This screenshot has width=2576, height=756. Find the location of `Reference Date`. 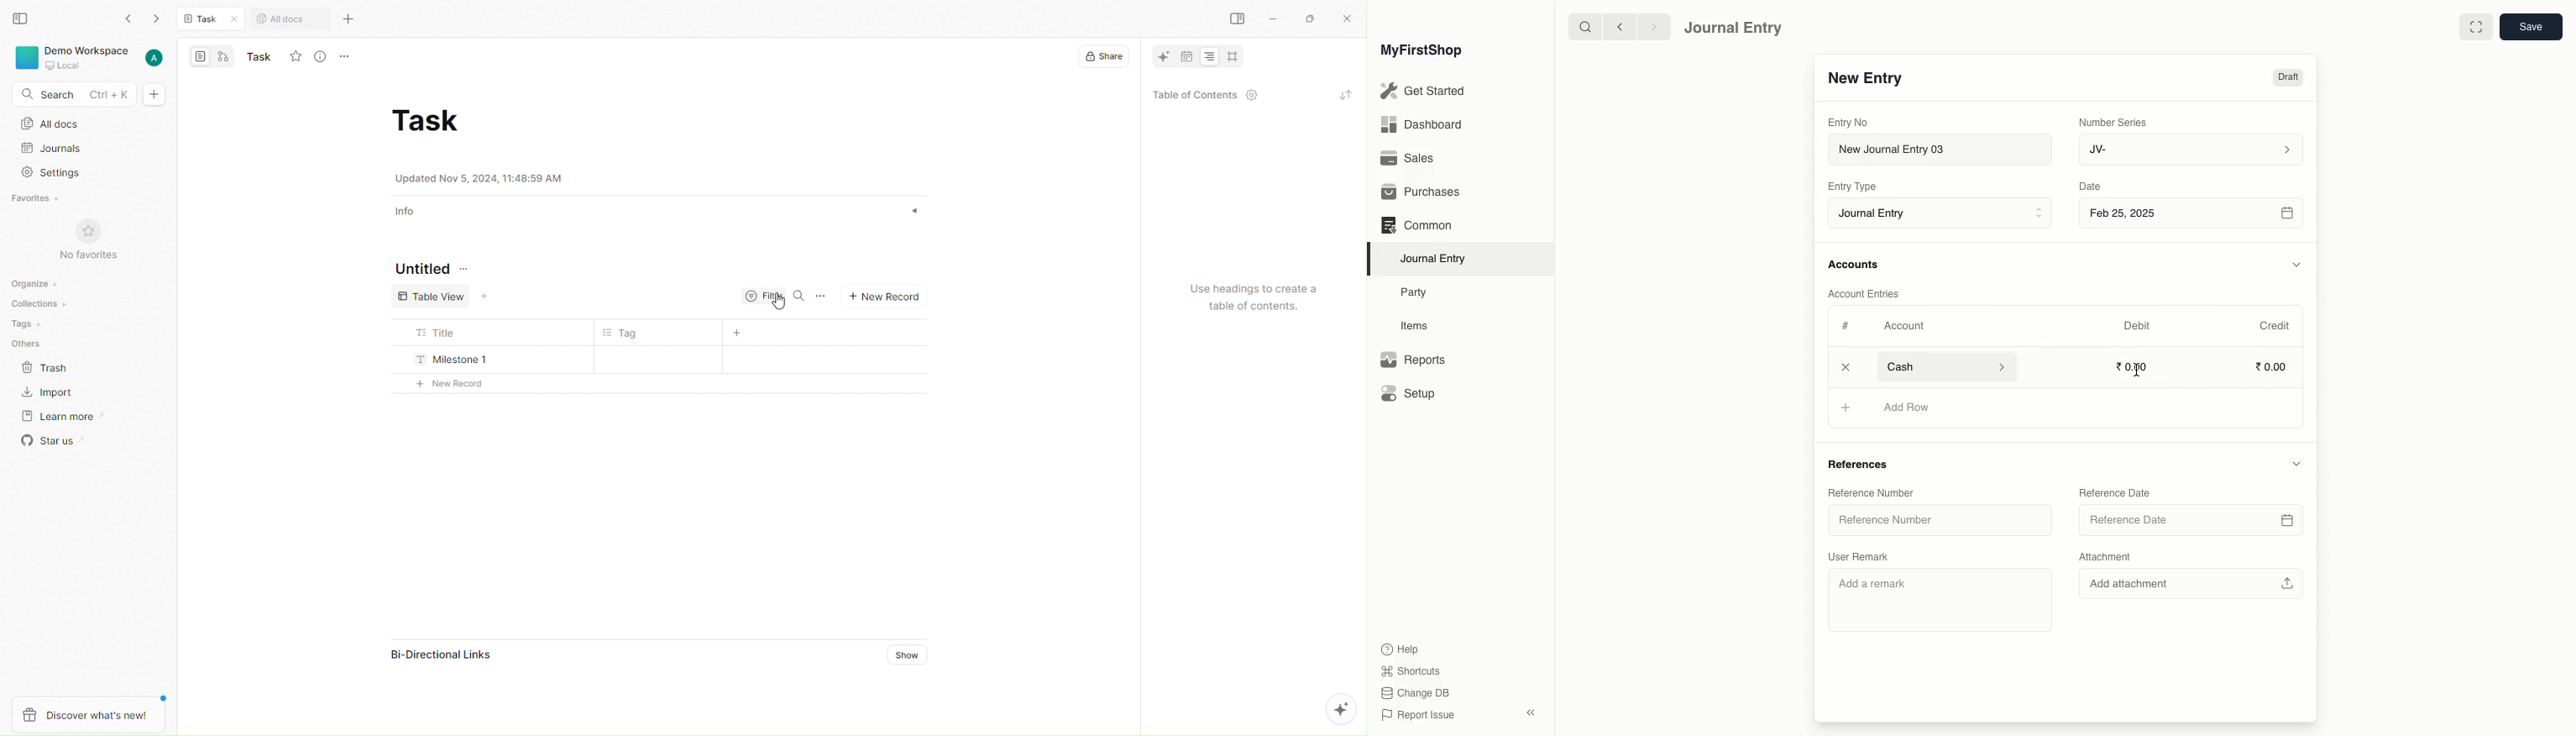

Reference Date is located at coordinates (2191, 519).